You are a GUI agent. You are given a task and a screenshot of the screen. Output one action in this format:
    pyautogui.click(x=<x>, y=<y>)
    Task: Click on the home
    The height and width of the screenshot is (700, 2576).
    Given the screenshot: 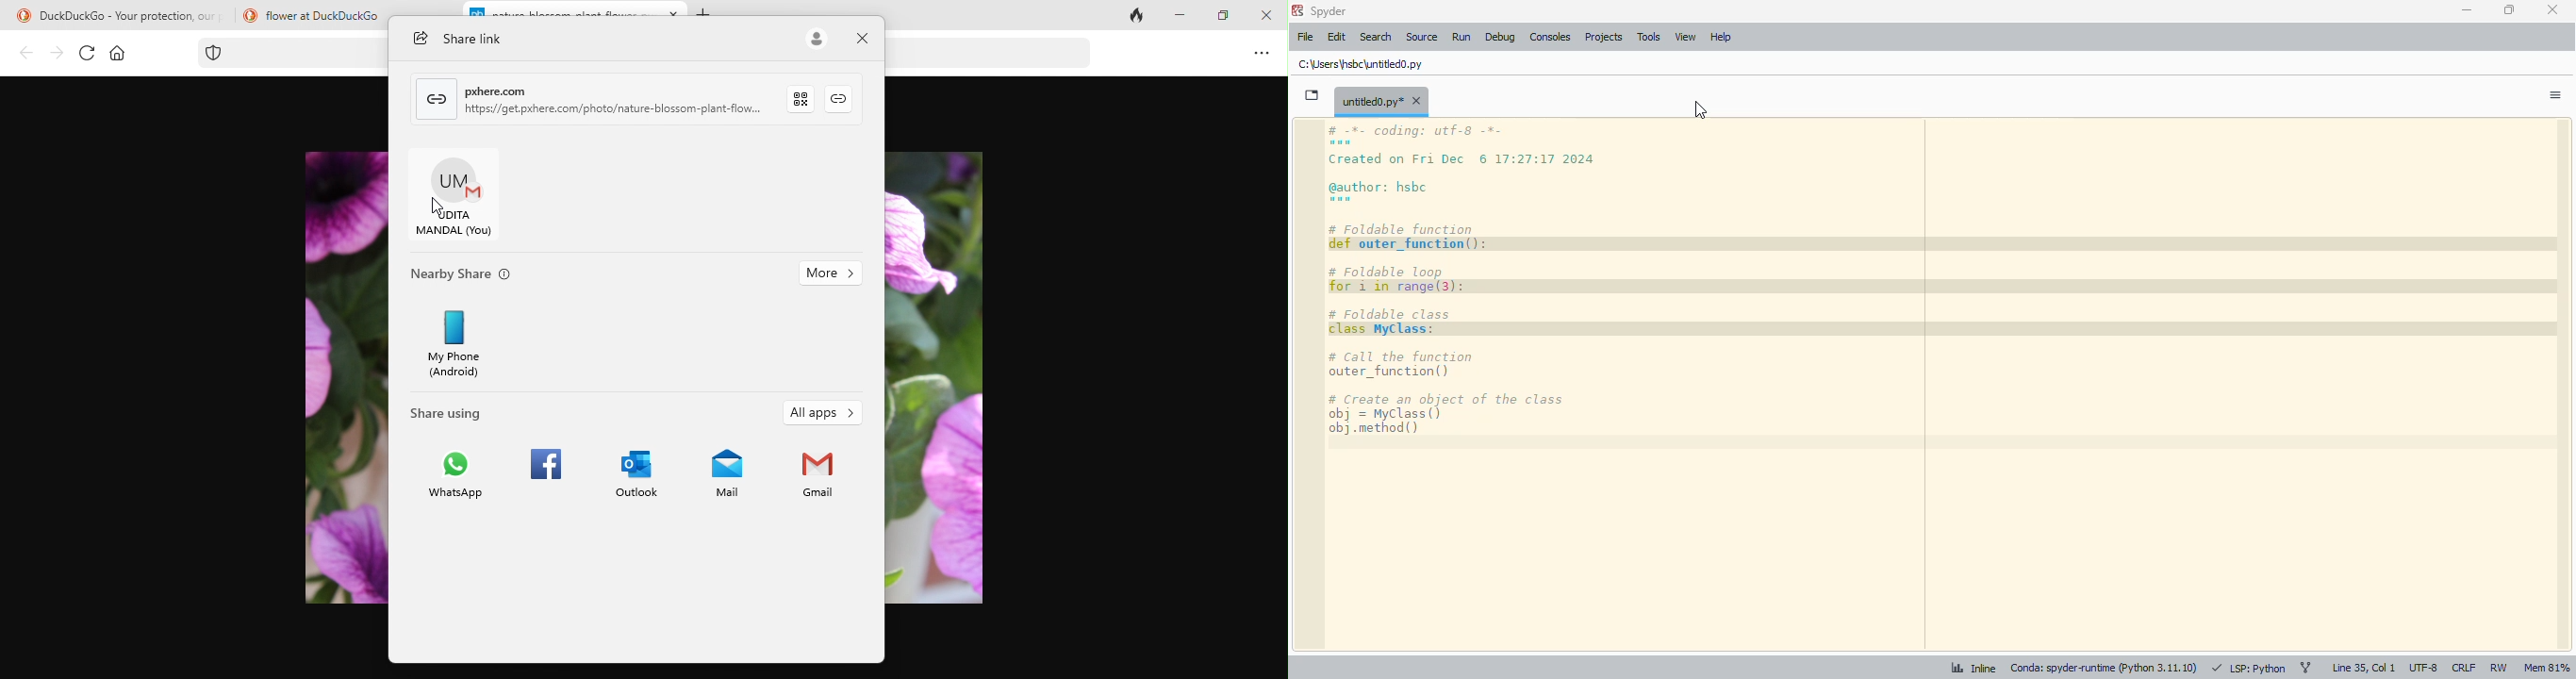 What is the action you would take?
    pyautogui.click(x=118, y=54)
    